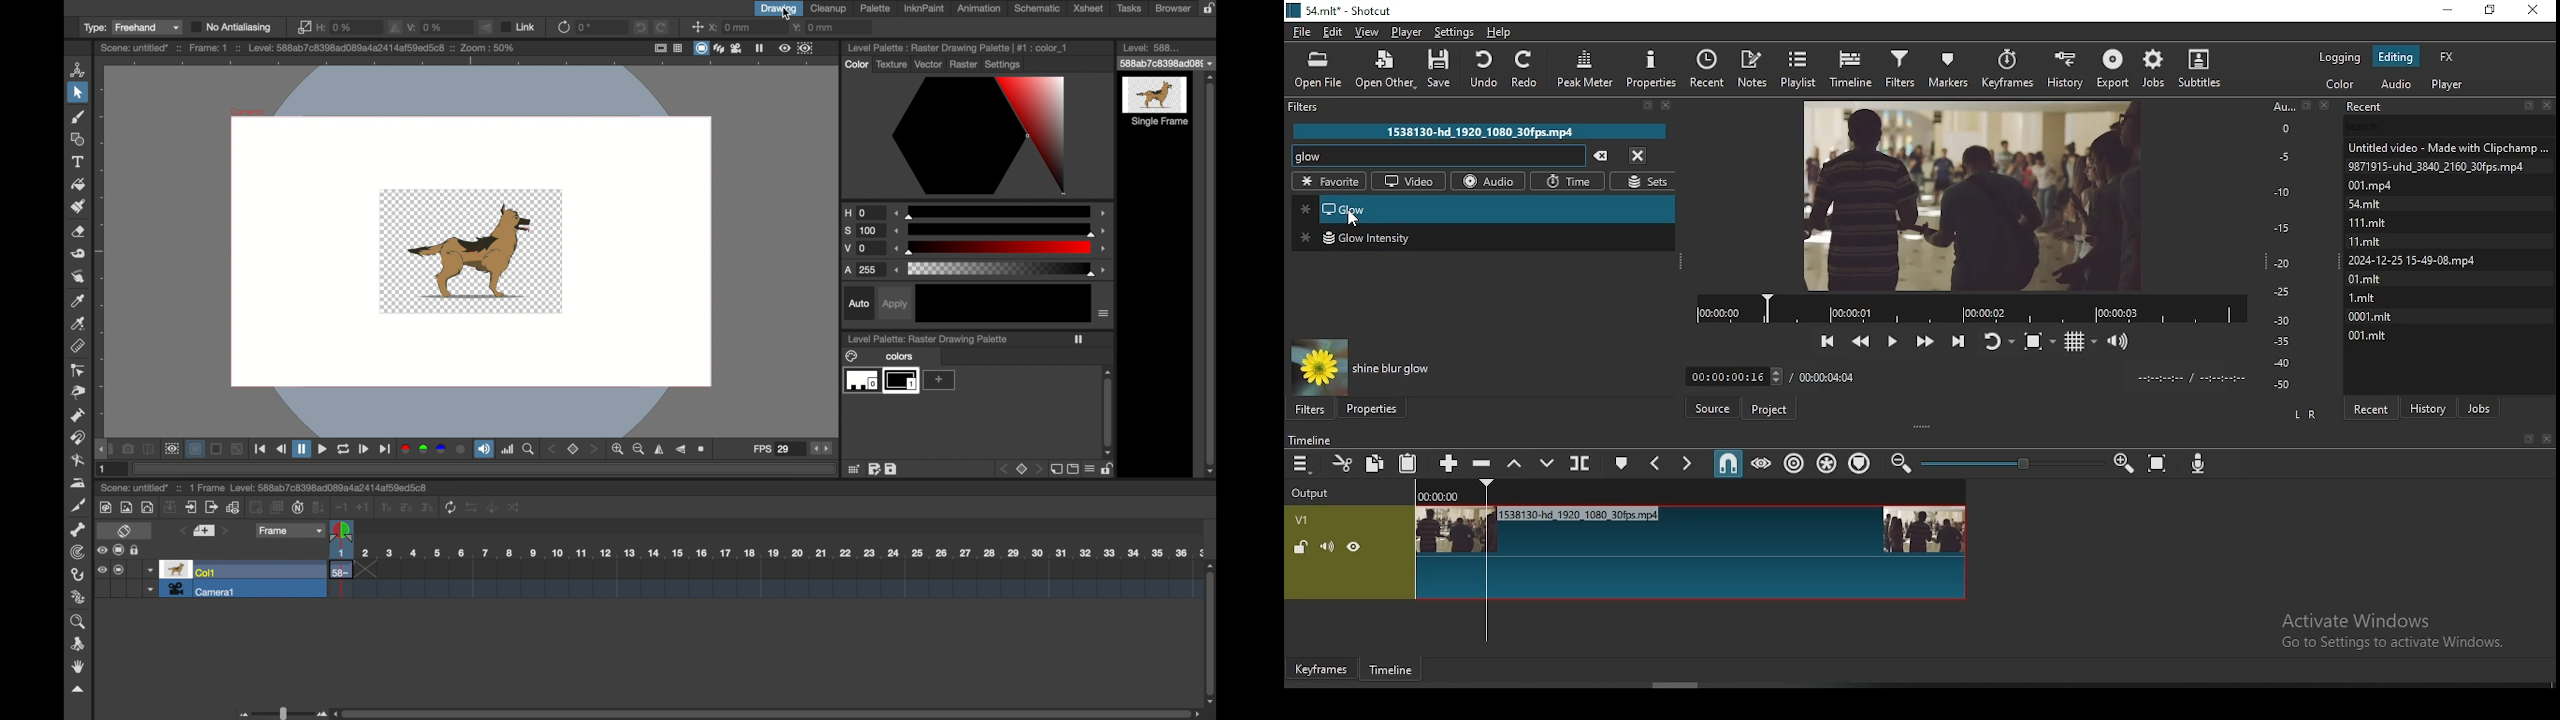  I want to click on more options, so click(977, 470).